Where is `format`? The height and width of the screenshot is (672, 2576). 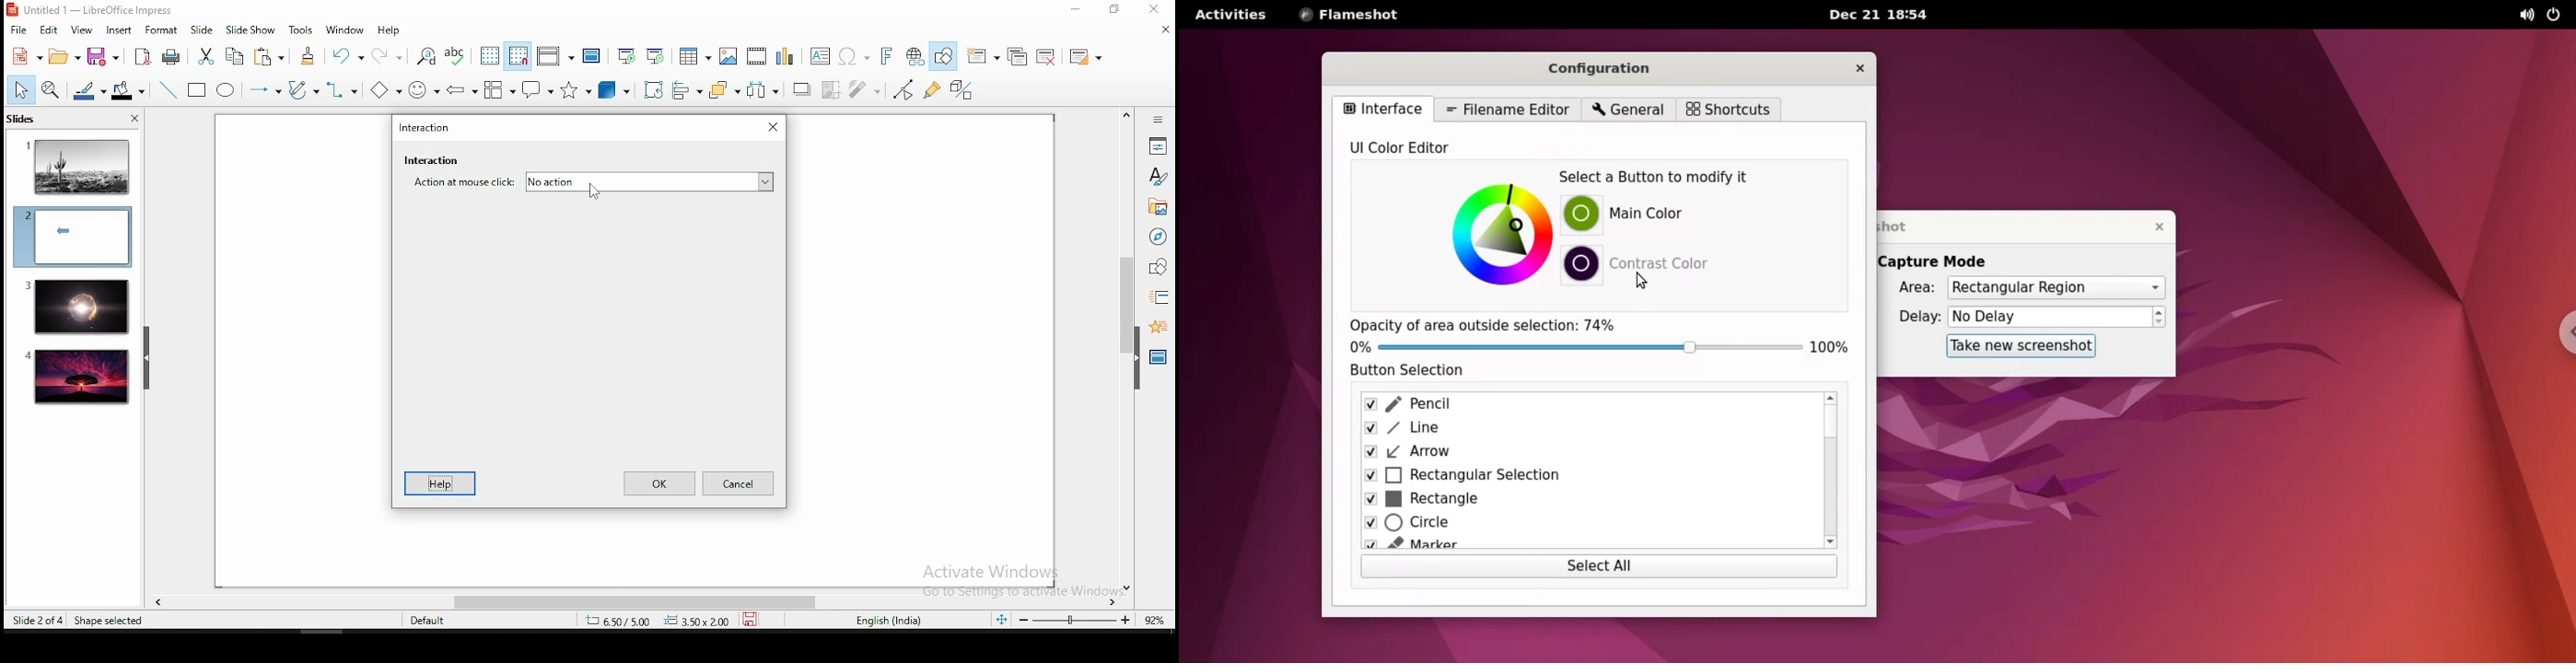
format is located at coordinates (160, 29).